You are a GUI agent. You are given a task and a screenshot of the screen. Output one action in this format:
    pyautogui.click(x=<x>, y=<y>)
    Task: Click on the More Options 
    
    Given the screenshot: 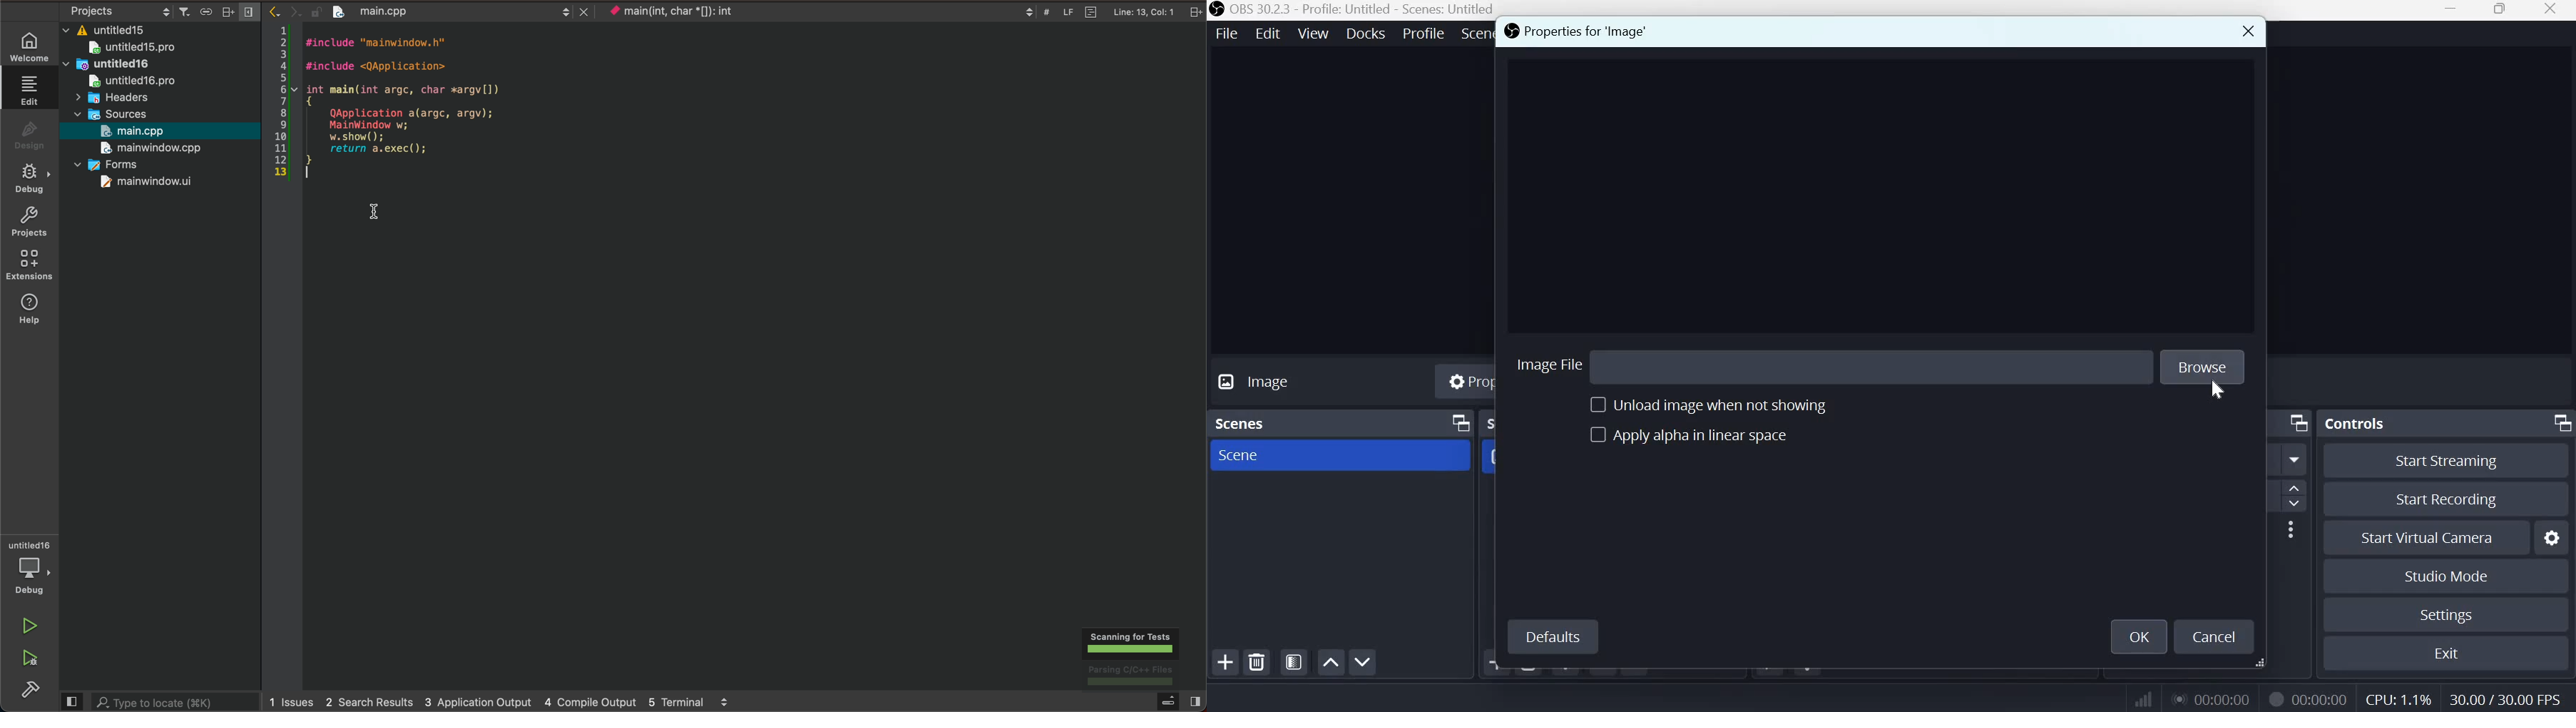 What is the action you would take?
    pyautogui.click(x=2290, y=529)
    